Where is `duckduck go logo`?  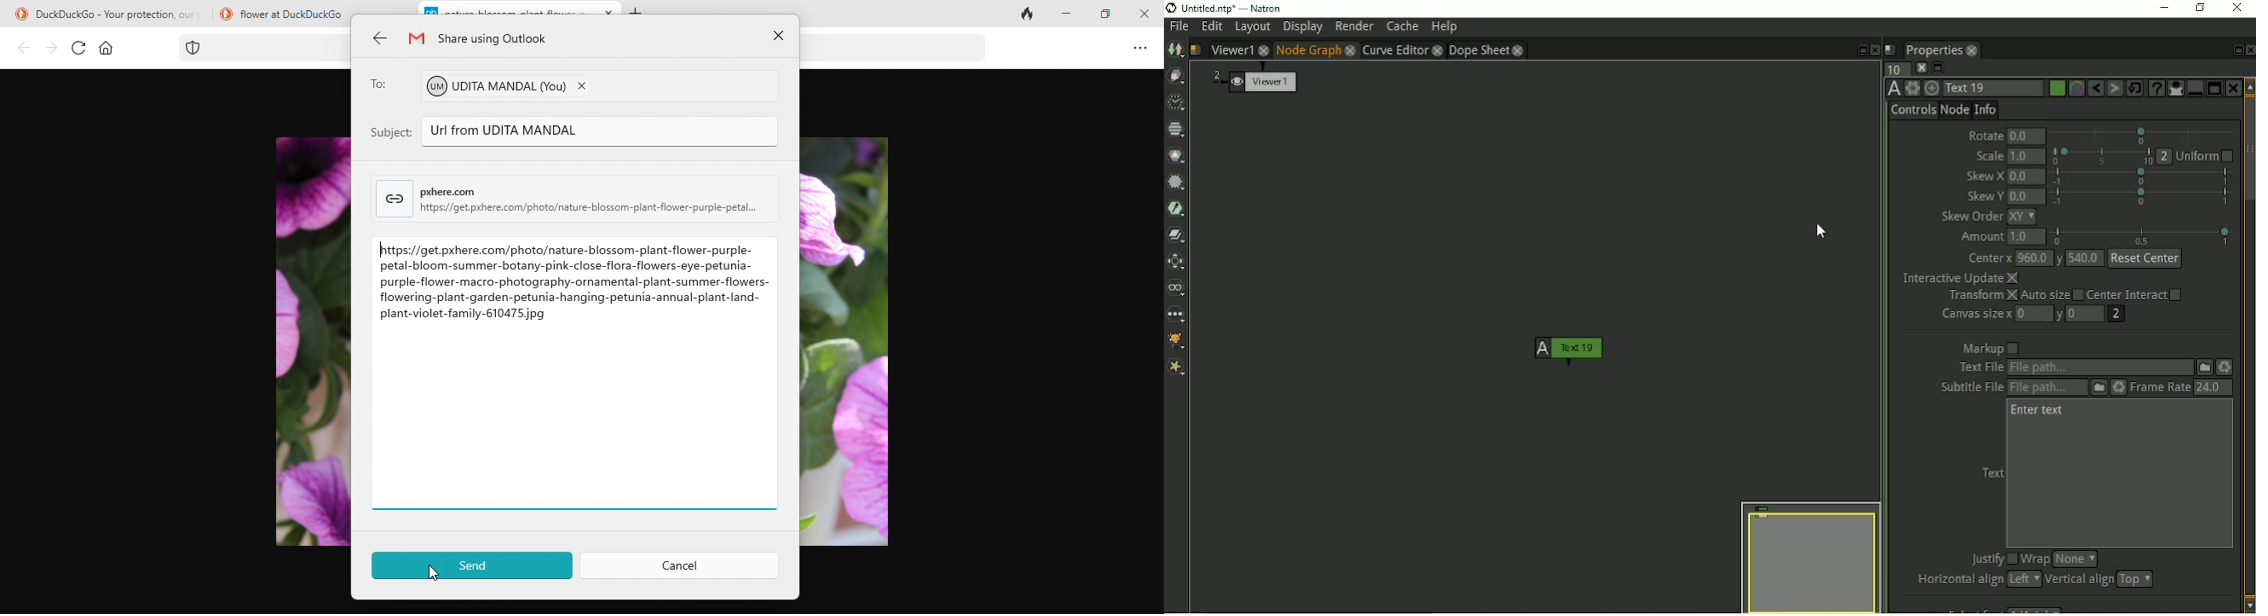
duckduck go logo is located at coordinates (15, 14).